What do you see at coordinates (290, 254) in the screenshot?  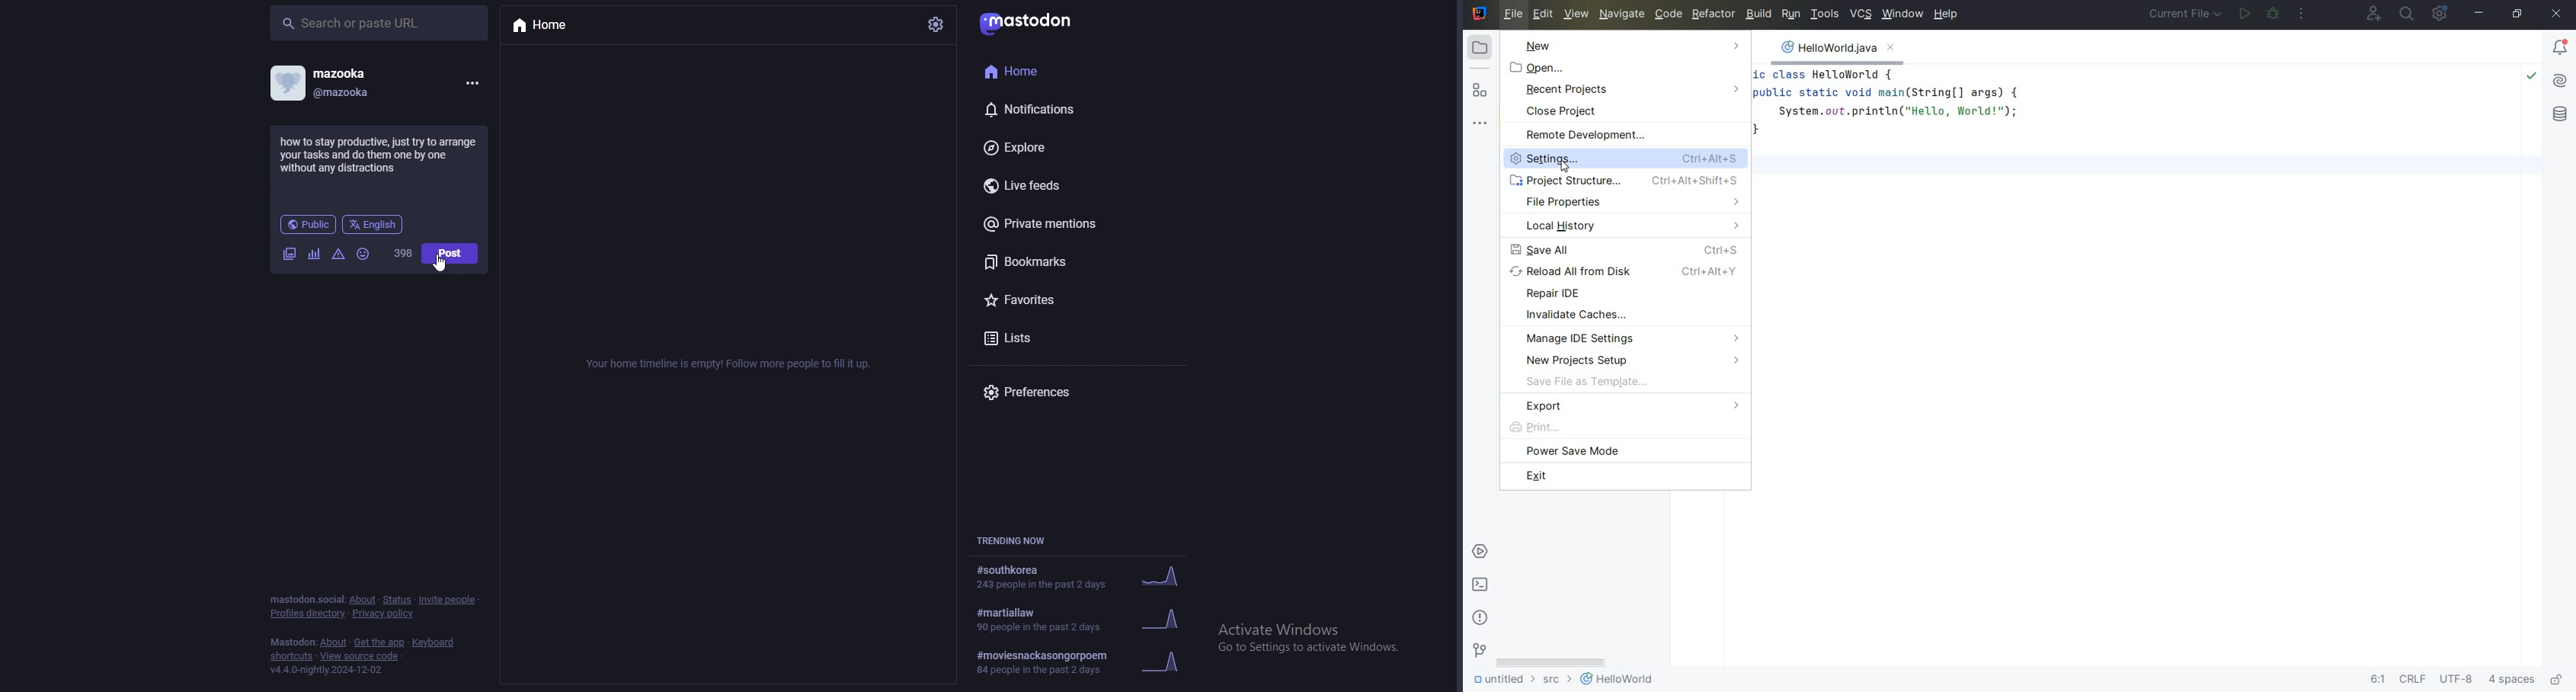 I see `image` at bounding box center [290, 254].